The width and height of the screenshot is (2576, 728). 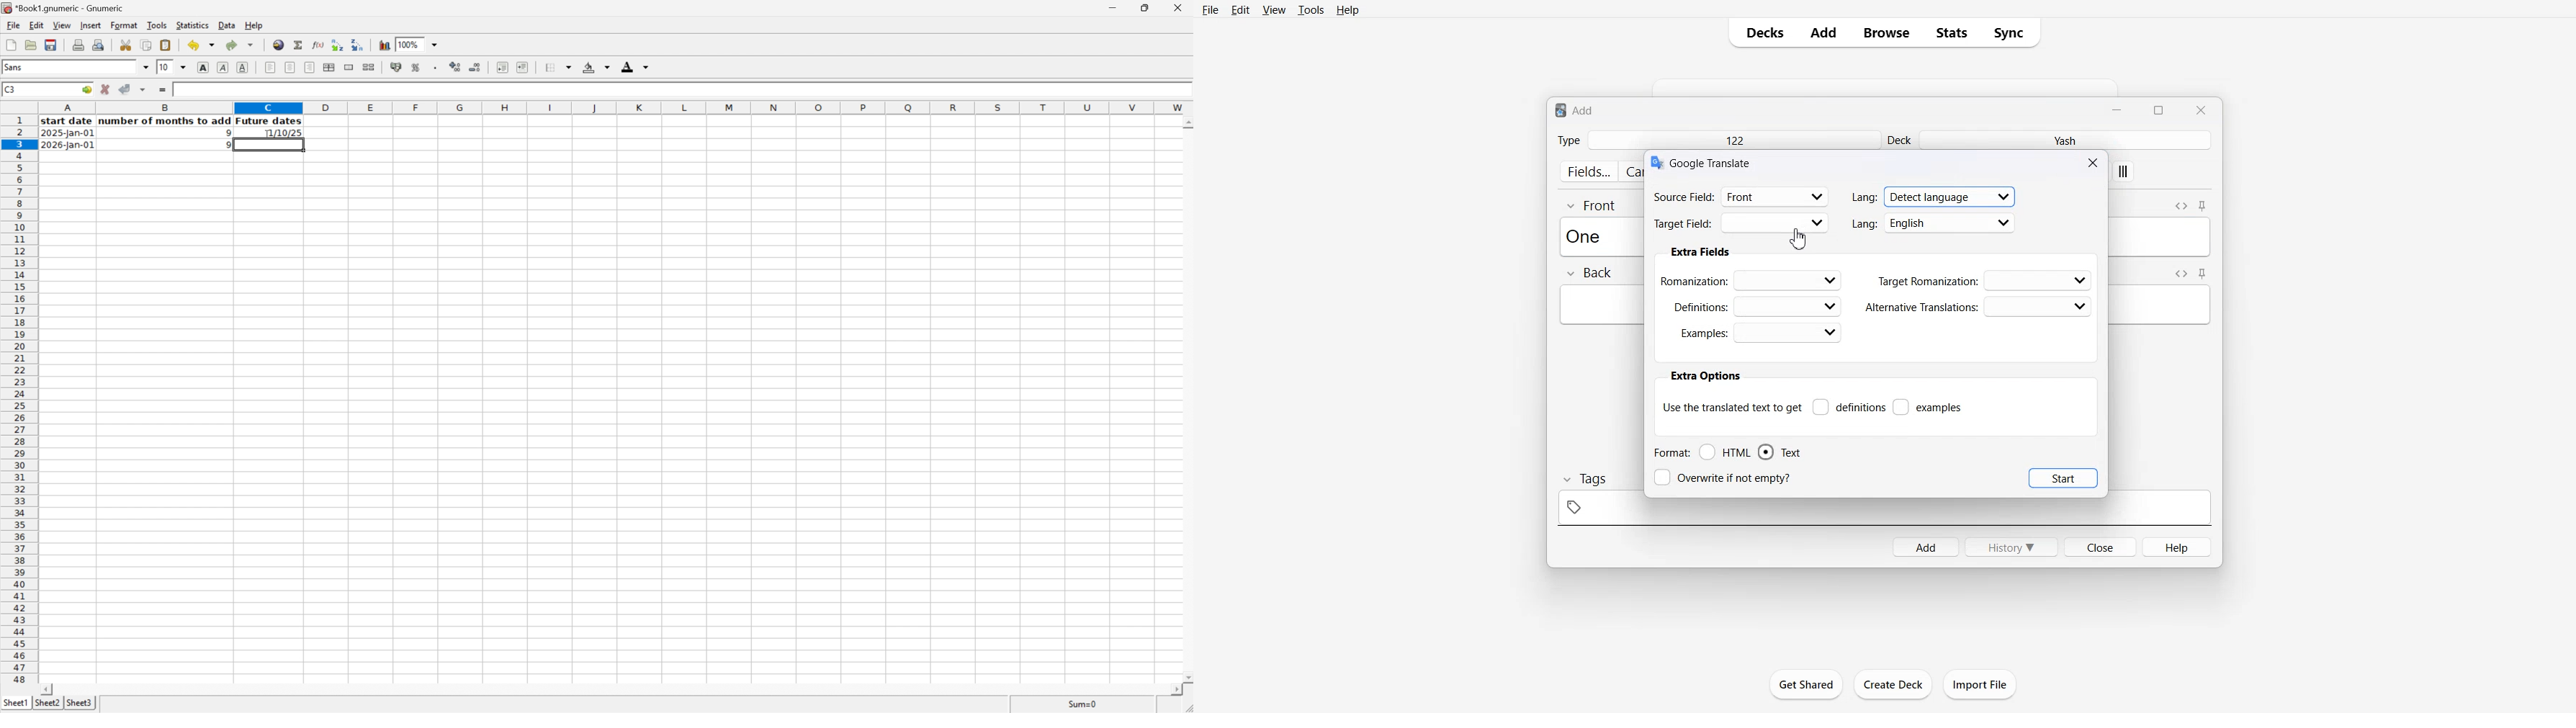 I want to click on Front, so click(x=1592, y=205).